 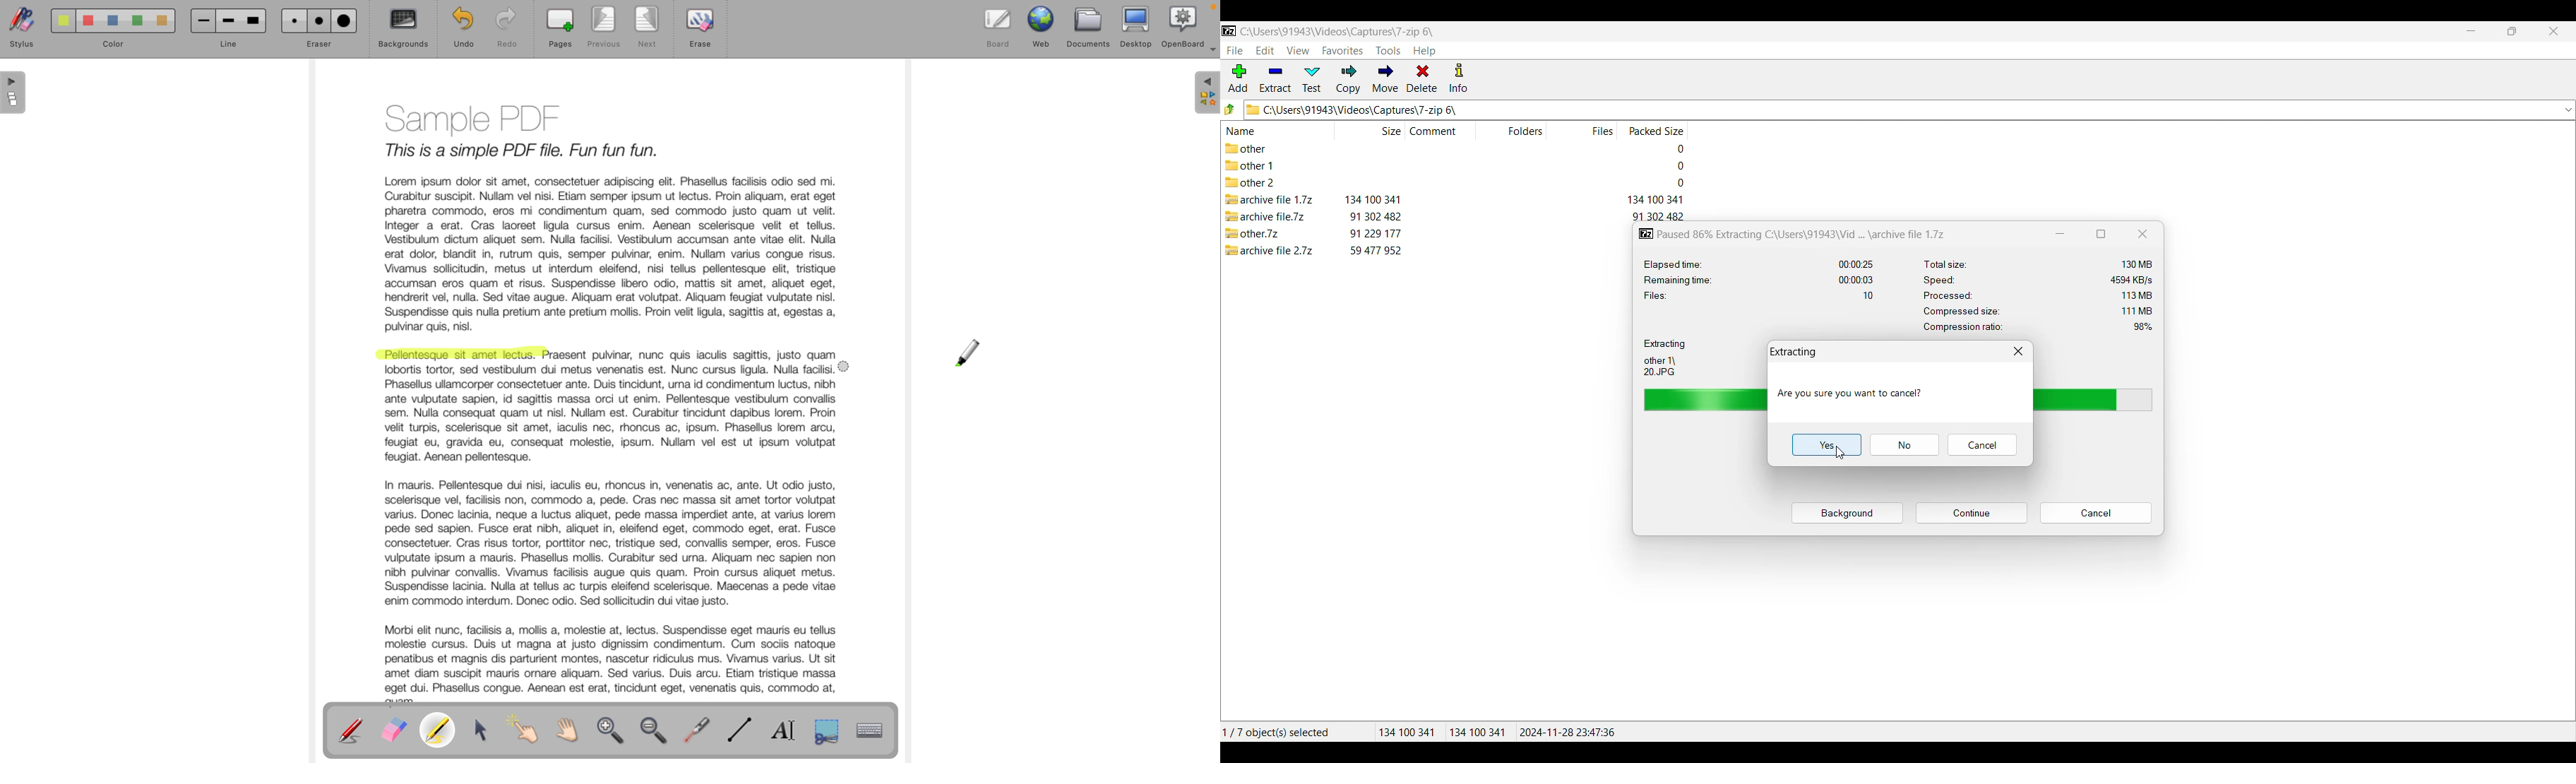 I want to click on size, so click(x=1375, y=215).